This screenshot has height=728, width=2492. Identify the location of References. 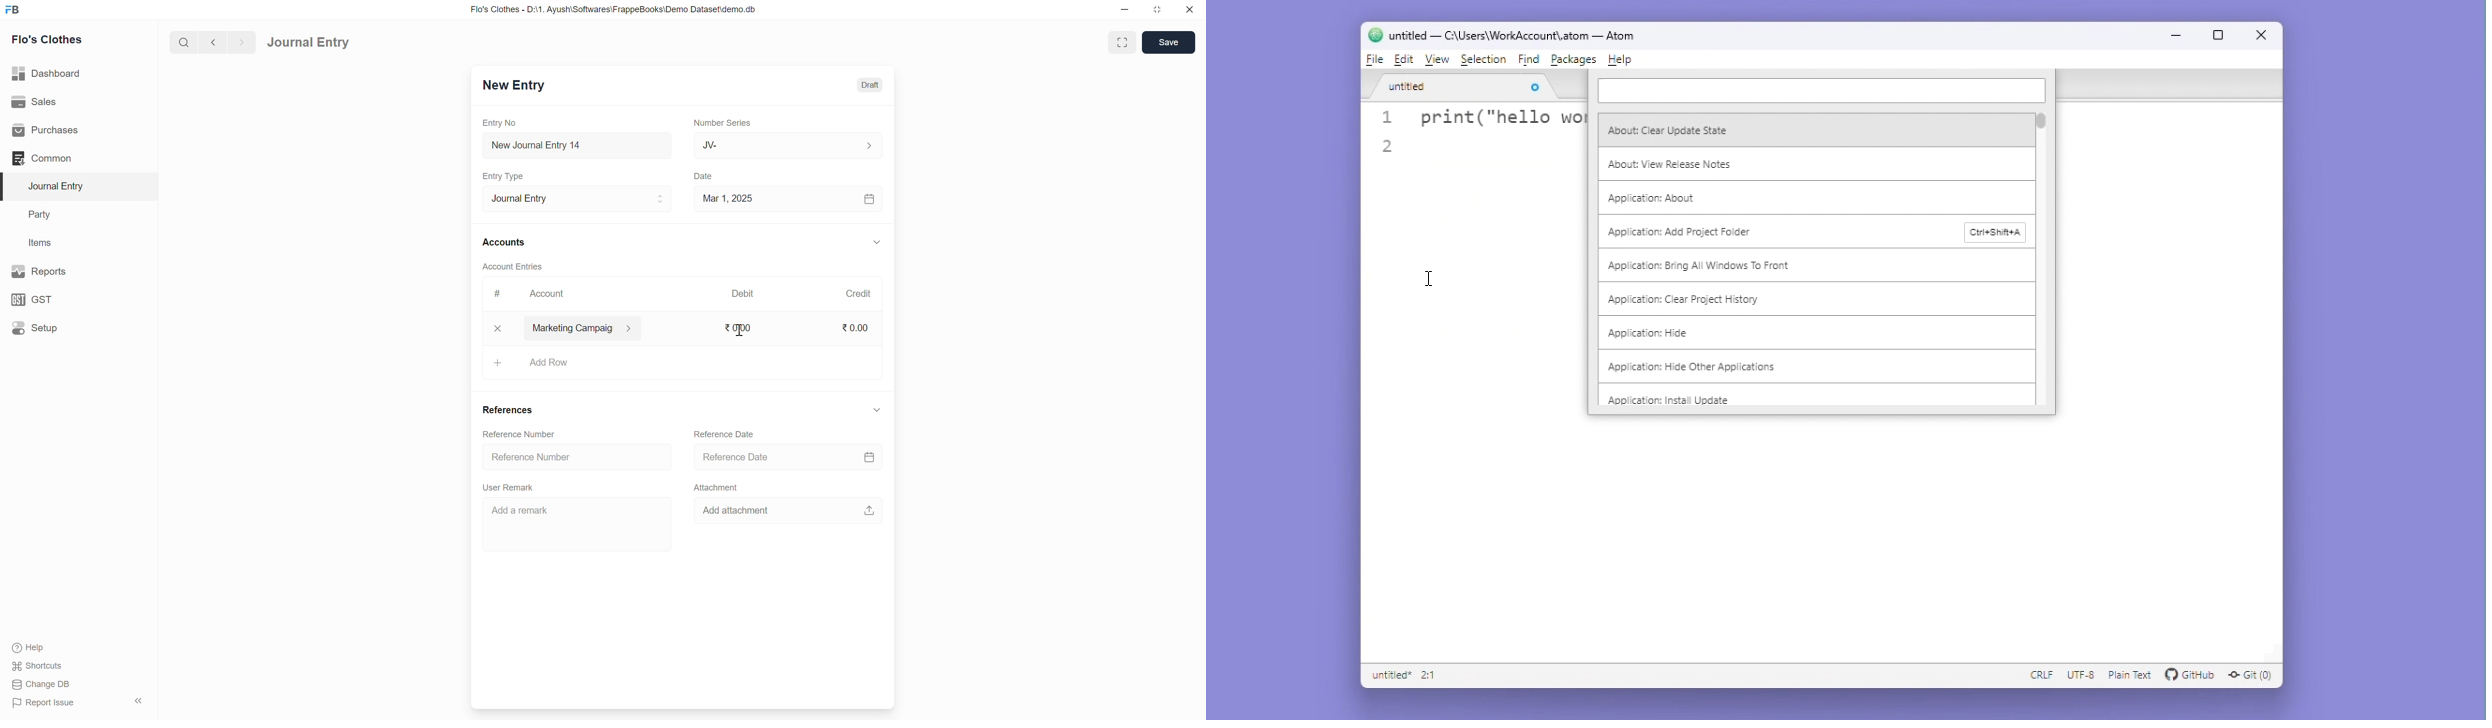
(508, 410).